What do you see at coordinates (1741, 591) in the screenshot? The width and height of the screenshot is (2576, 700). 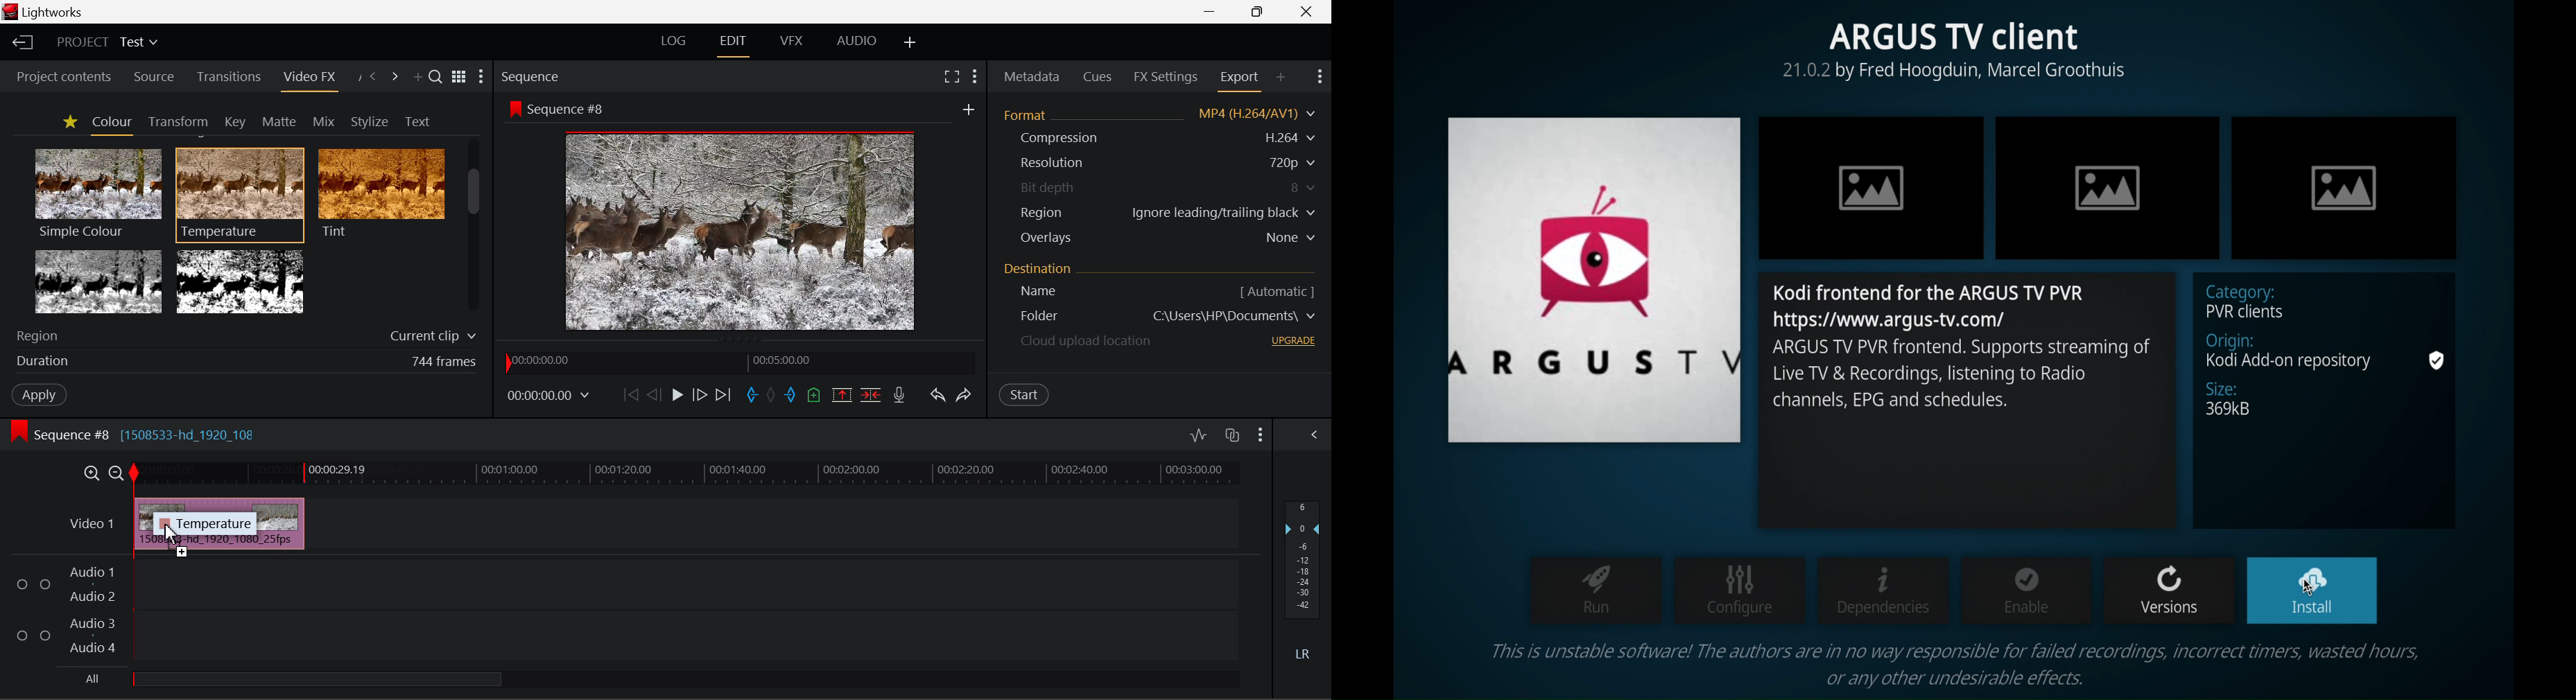 I see `Configure` at bounding box center [1741, 591].